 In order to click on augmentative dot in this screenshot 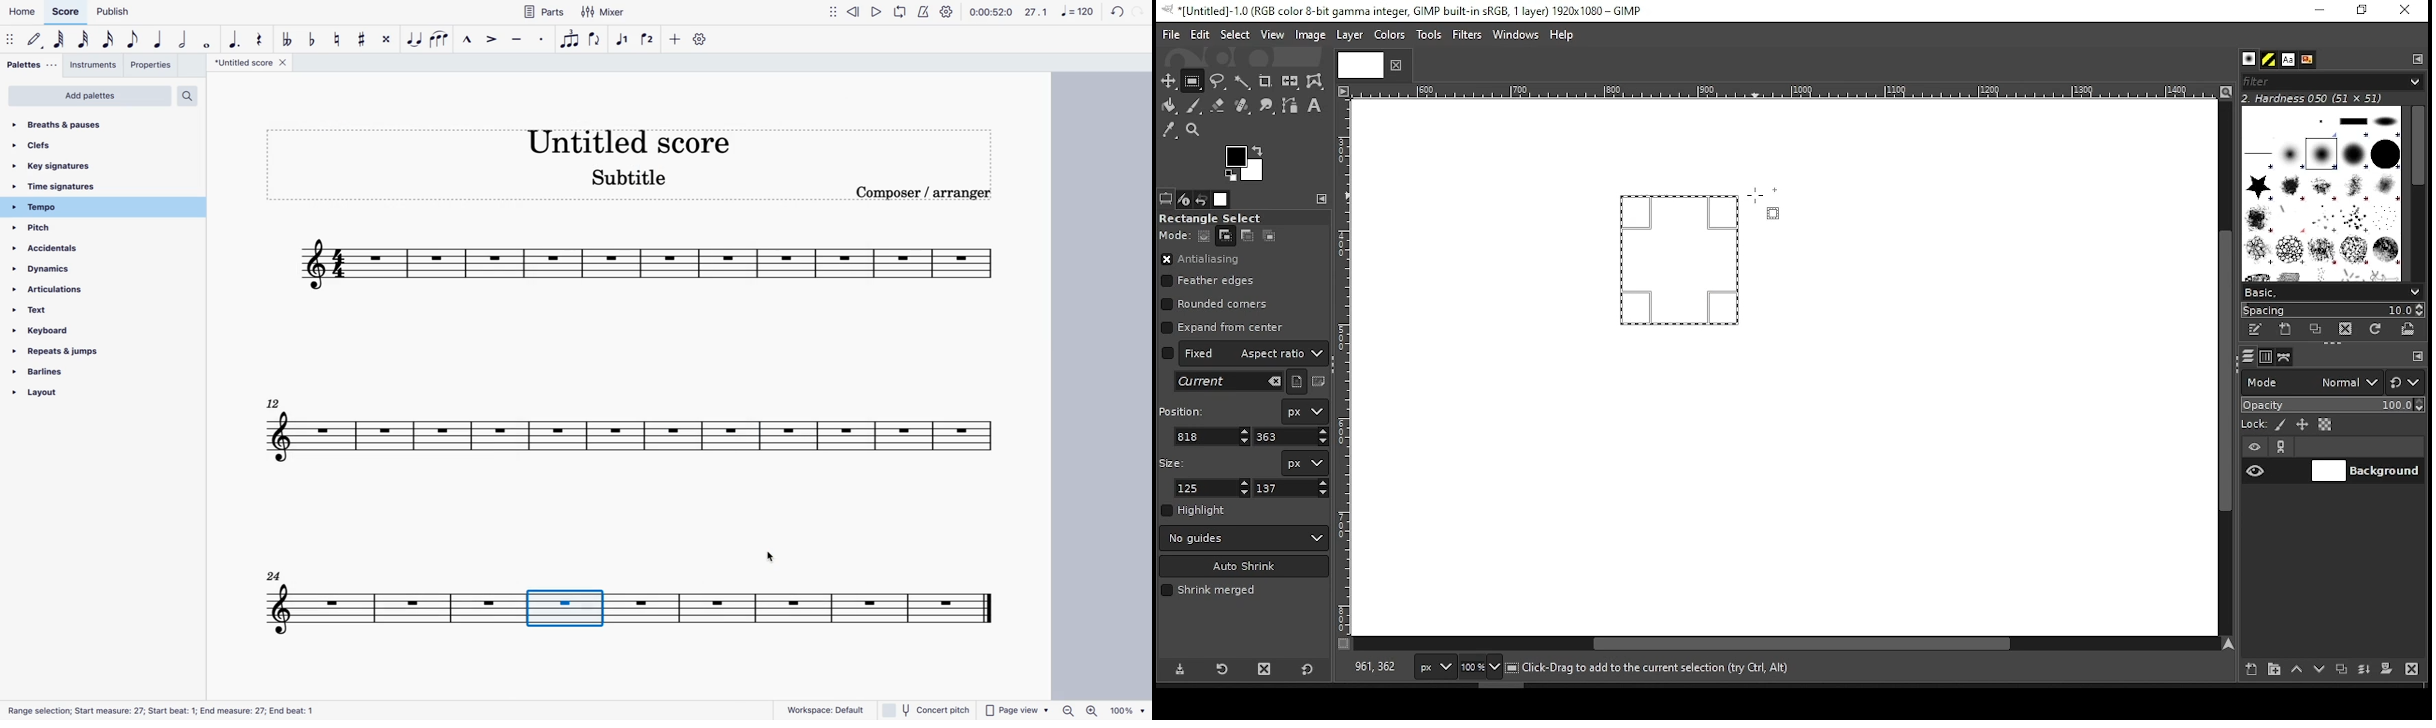, I will do `click(236, 40)`.